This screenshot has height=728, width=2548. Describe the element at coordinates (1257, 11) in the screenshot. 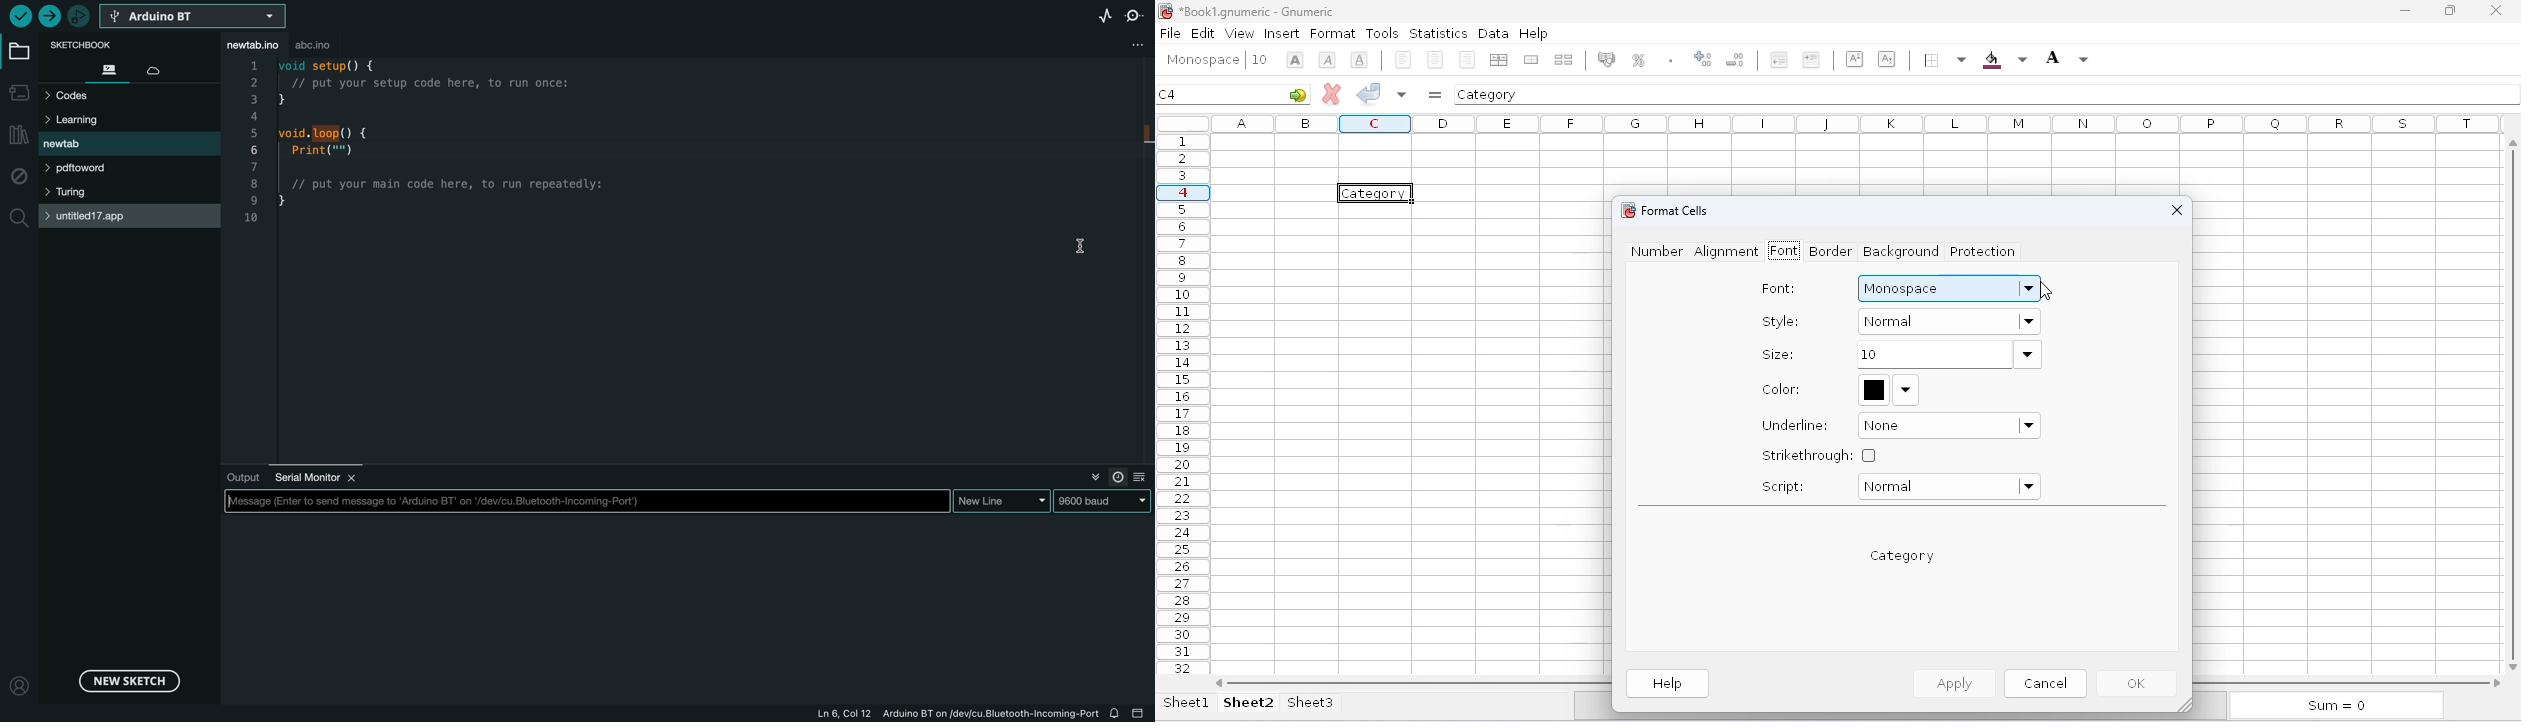

I see `title` at that location.